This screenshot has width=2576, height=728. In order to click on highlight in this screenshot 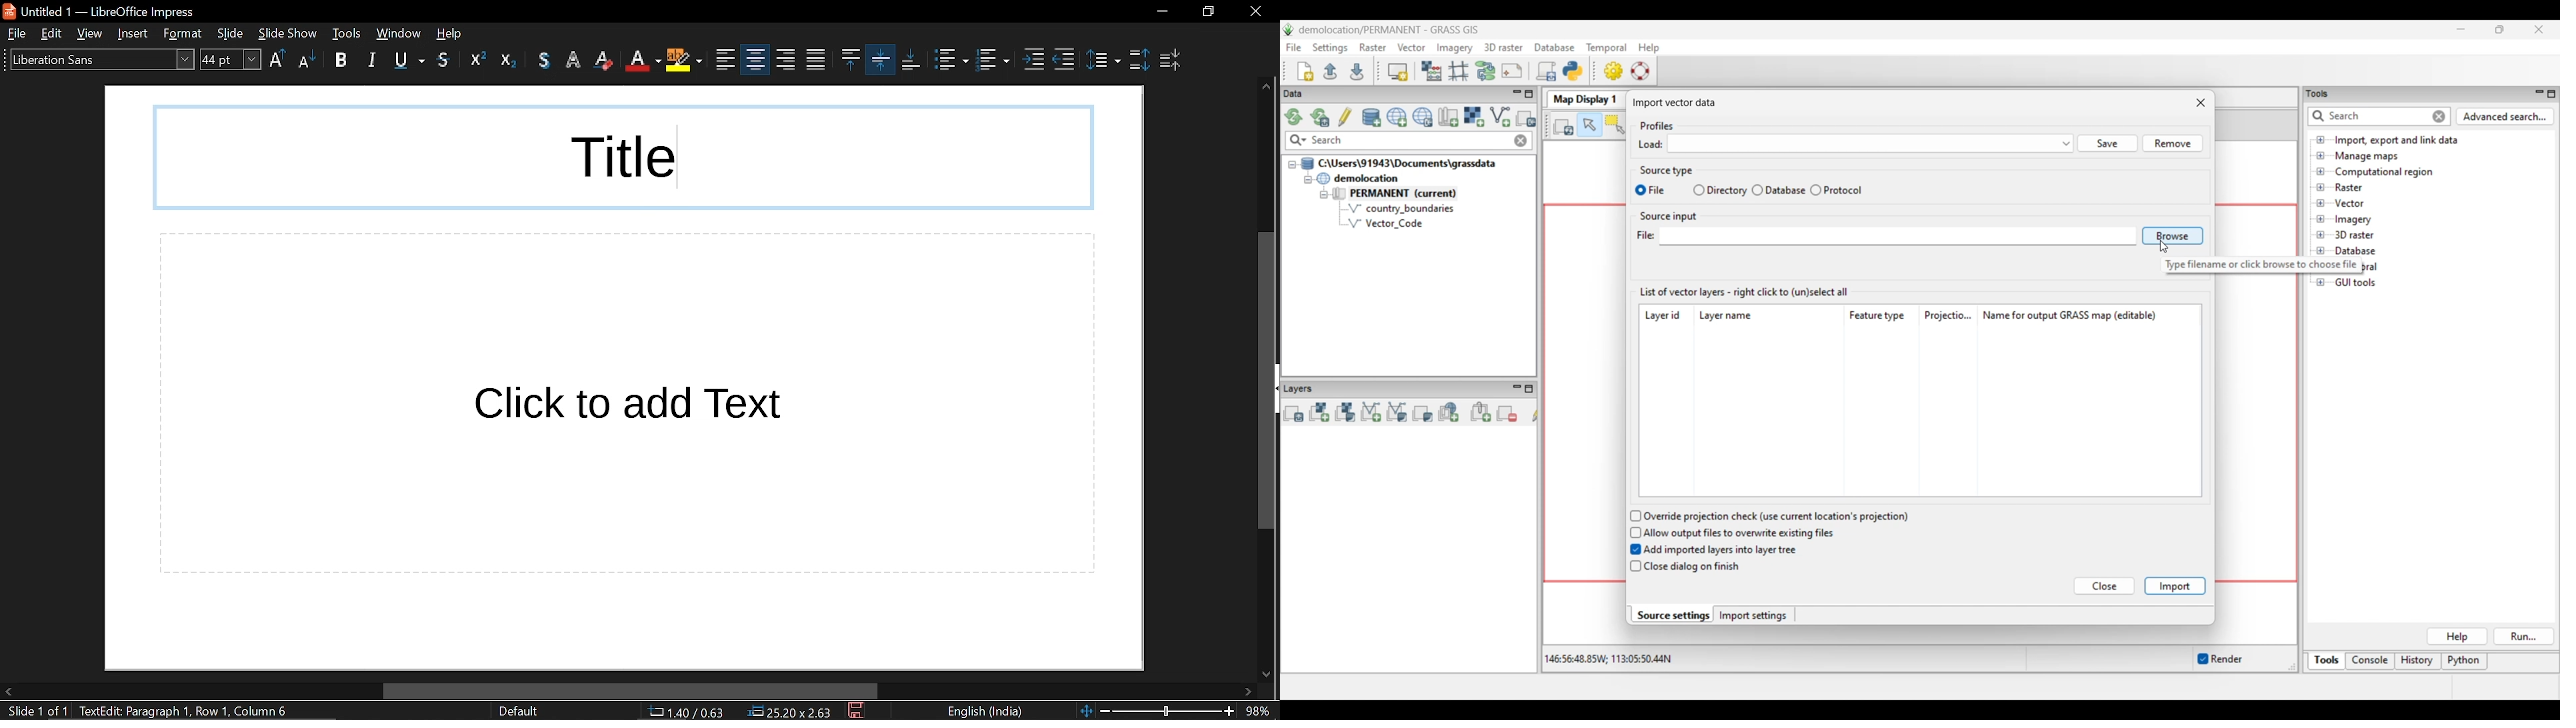, I will do `click(644, 60)`.